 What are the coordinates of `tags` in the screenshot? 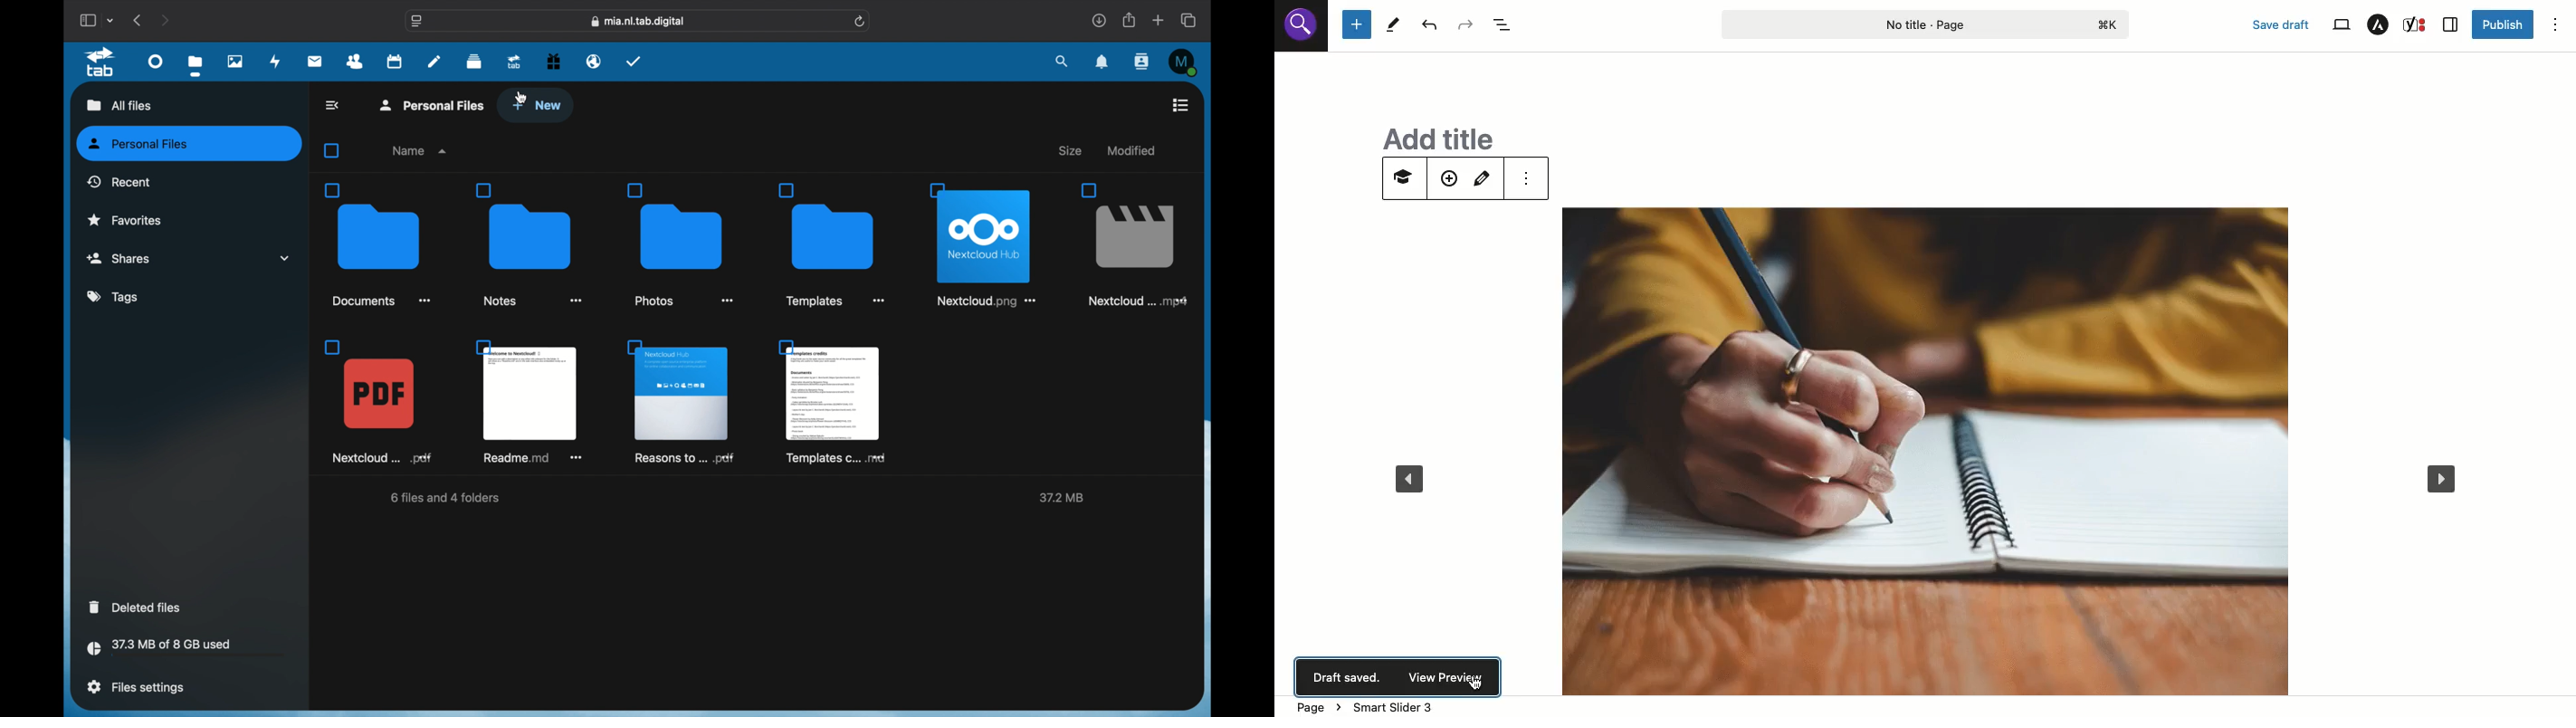 It's located at (114, 297).